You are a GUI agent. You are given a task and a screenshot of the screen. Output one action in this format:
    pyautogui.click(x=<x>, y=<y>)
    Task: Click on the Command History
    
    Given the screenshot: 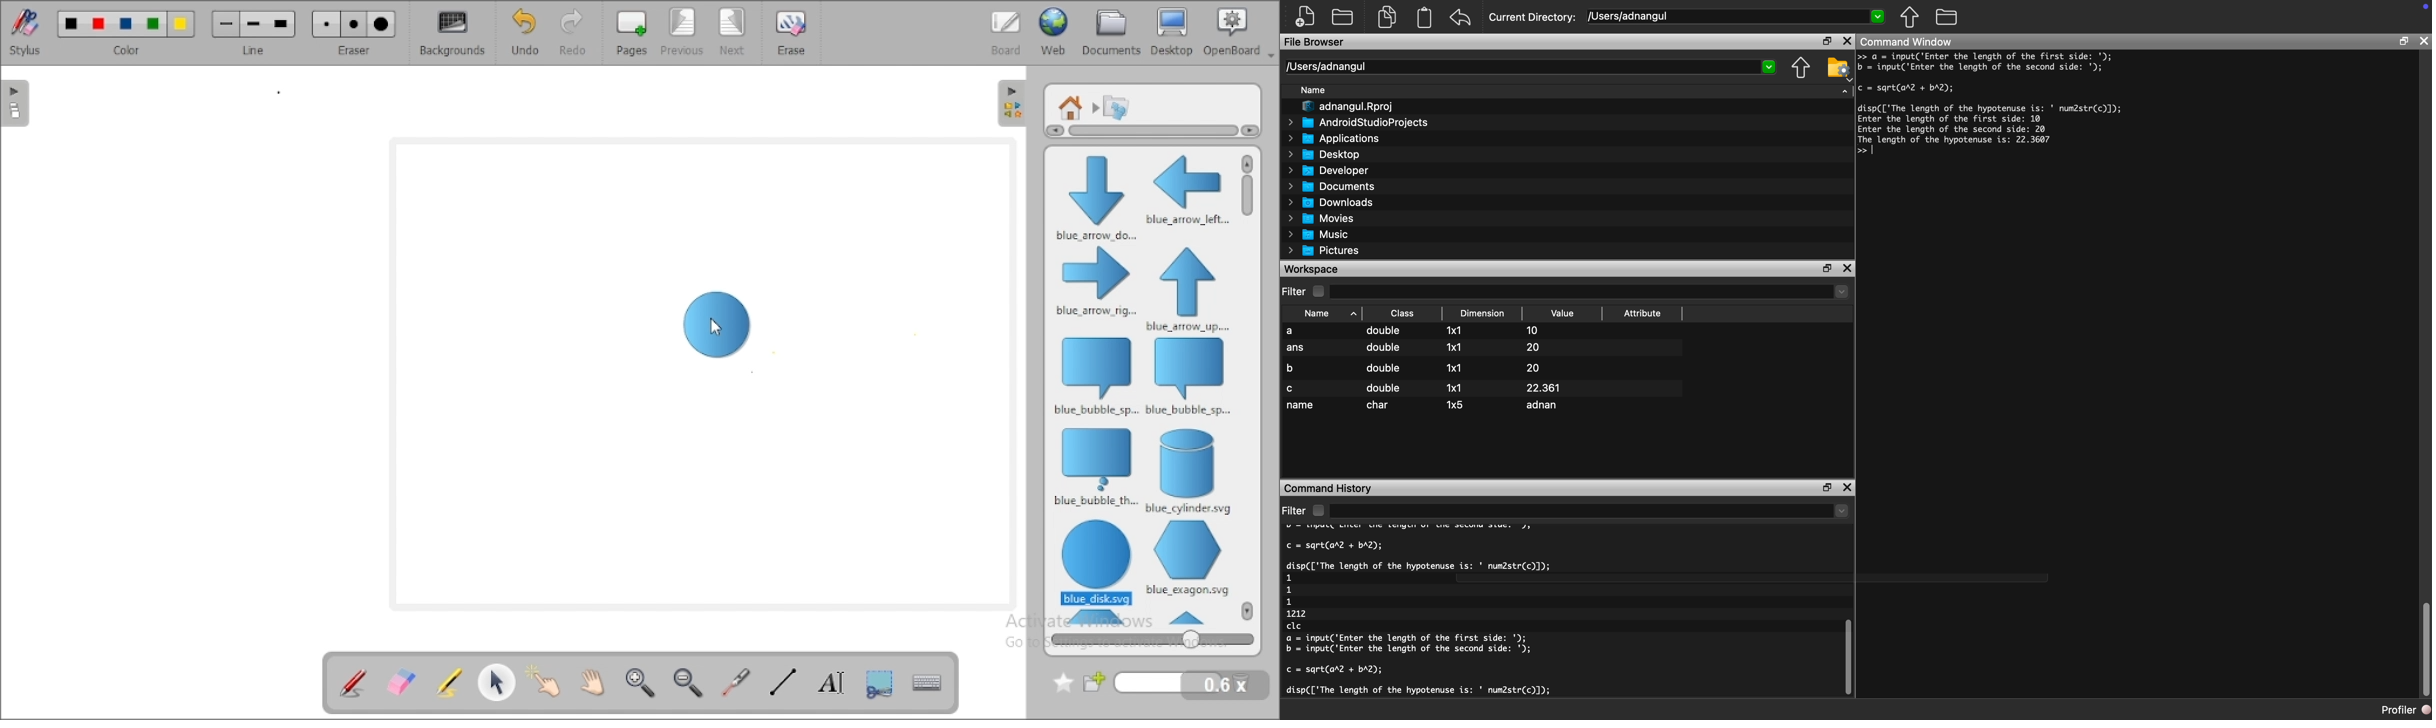 What is the action you would take?
    pyautogui.click(x=1329, y=487)
    